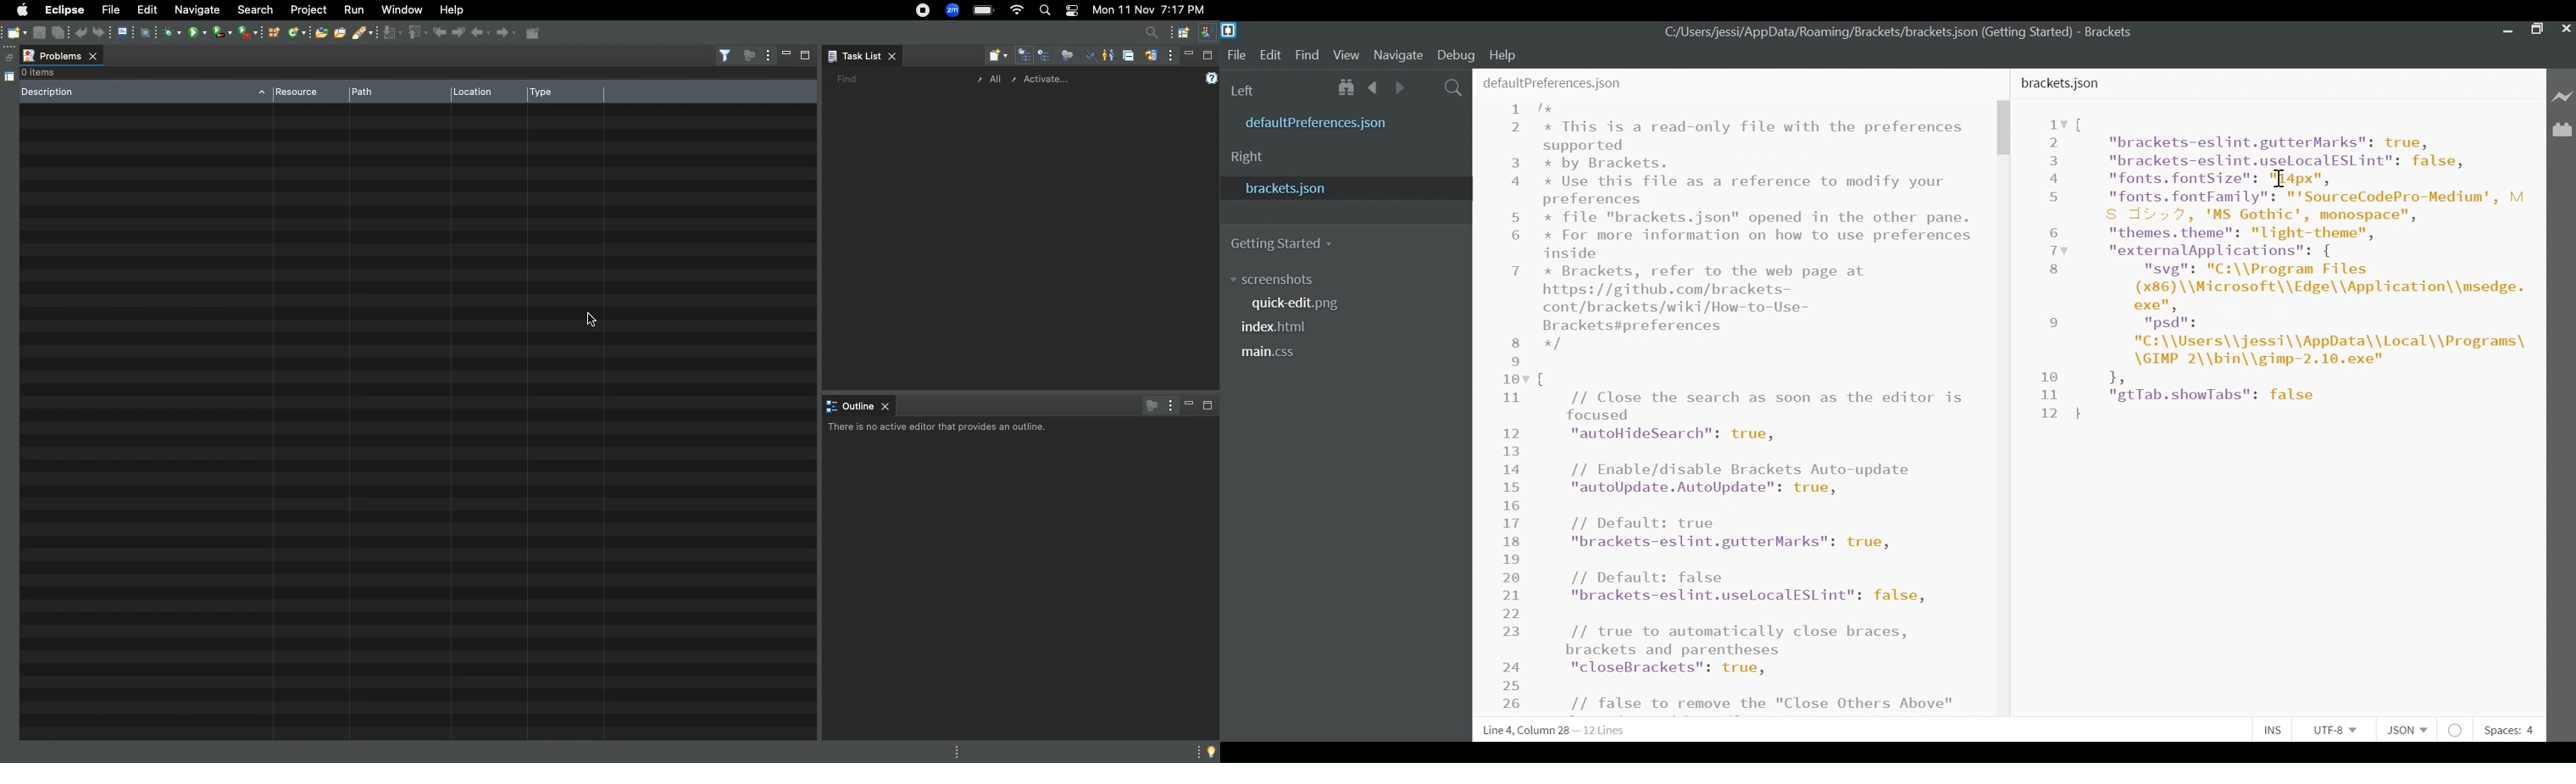  I want to click on bracket.json, so click(2063, 83).